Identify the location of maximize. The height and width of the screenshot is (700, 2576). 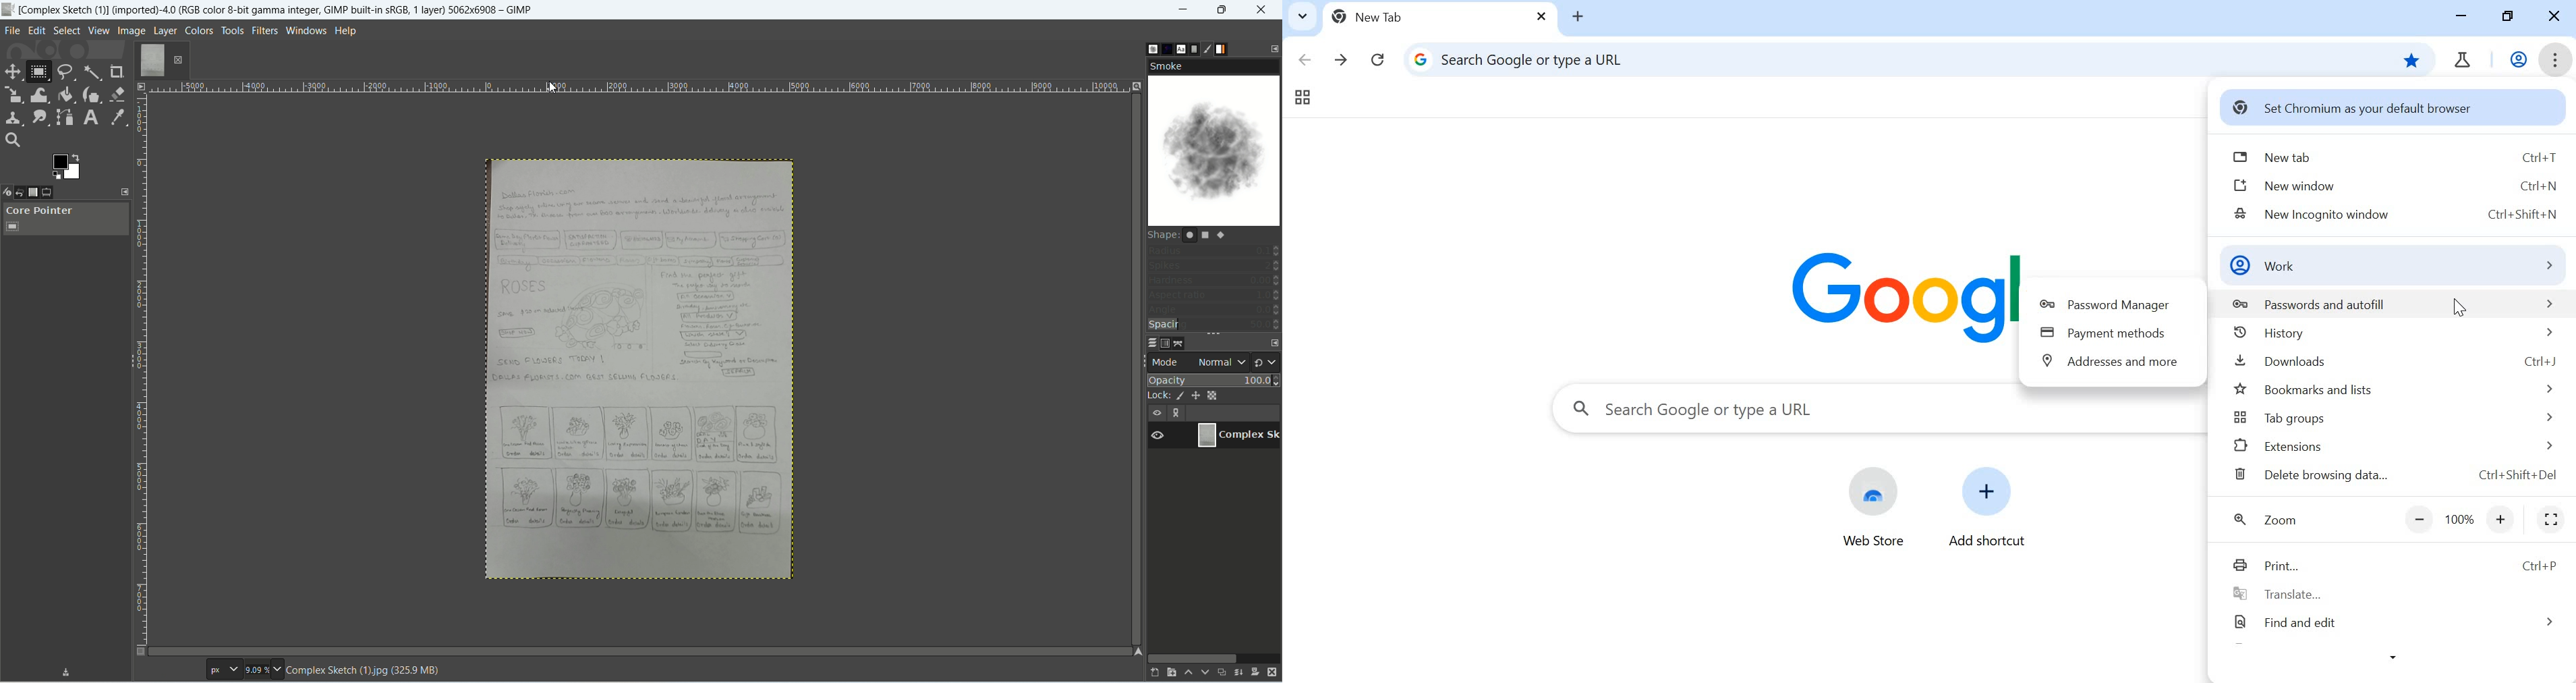
(1222, 9).